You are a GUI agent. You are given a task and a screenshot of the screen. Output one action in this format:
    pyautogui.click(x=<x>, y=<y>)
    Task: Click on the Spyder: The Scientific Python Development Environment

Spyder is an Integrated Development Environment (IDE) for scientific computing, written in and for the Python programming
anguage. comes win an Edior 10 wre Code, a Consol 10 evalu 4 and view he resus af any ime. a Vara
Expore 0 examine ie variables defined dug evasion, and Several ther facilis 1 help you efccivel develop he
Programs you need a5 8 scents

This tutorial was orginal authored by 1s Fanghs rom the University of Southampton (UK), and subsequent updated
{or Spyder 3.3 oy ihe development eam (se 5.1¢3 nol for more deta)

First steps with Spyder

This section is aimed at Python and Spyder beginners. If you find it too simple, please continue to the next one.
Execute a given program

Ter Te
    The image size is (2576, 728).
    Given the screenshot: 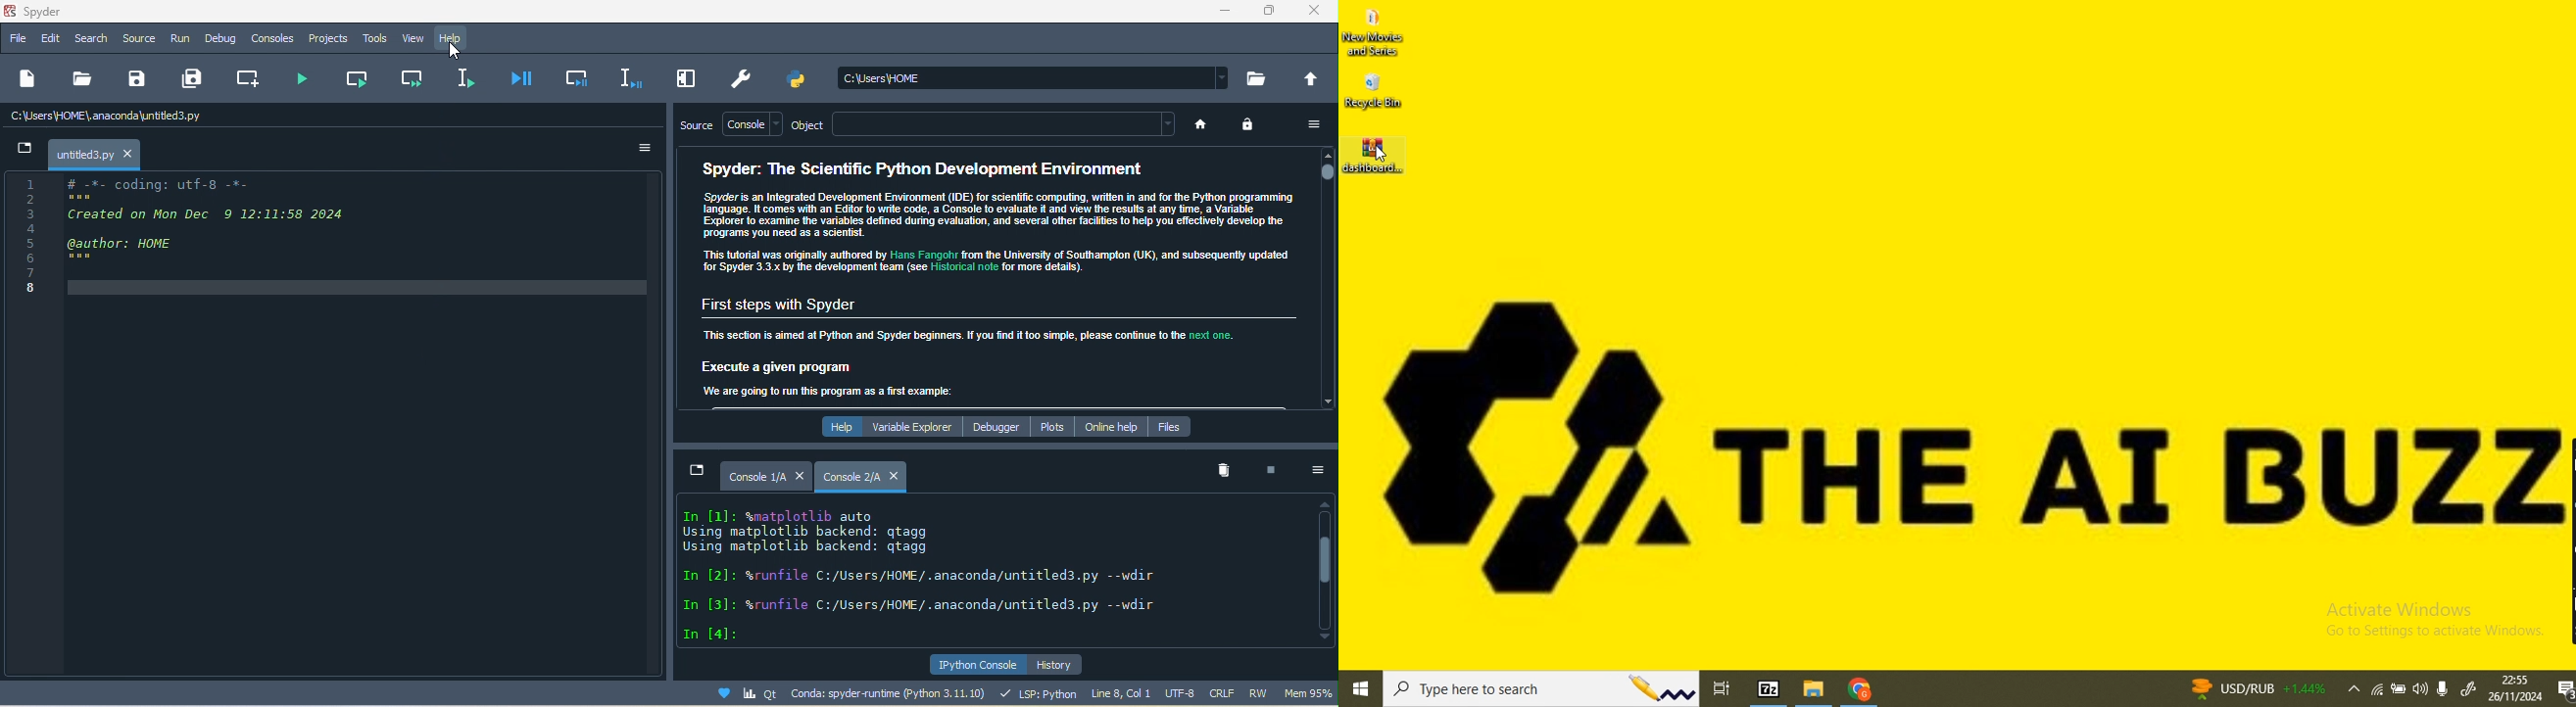 What is the action you would take?
    pyautogui.click(x=990, y=277)
    